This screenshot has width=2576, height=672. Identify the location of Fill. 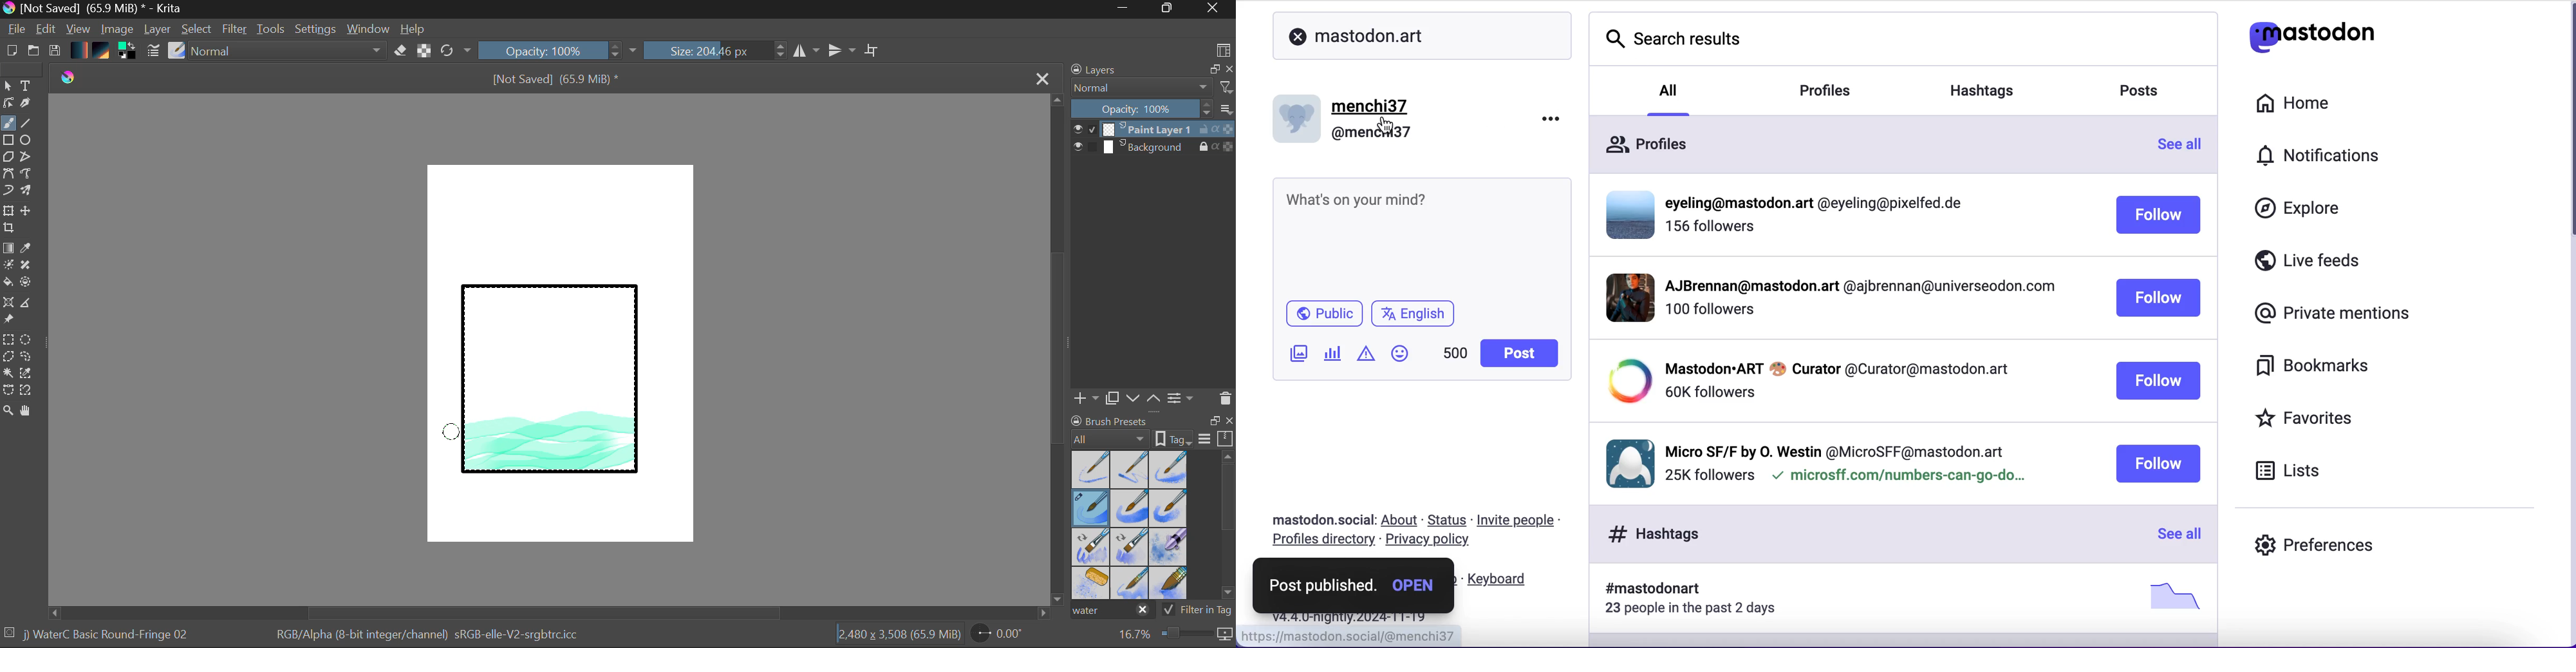
(8, 284).